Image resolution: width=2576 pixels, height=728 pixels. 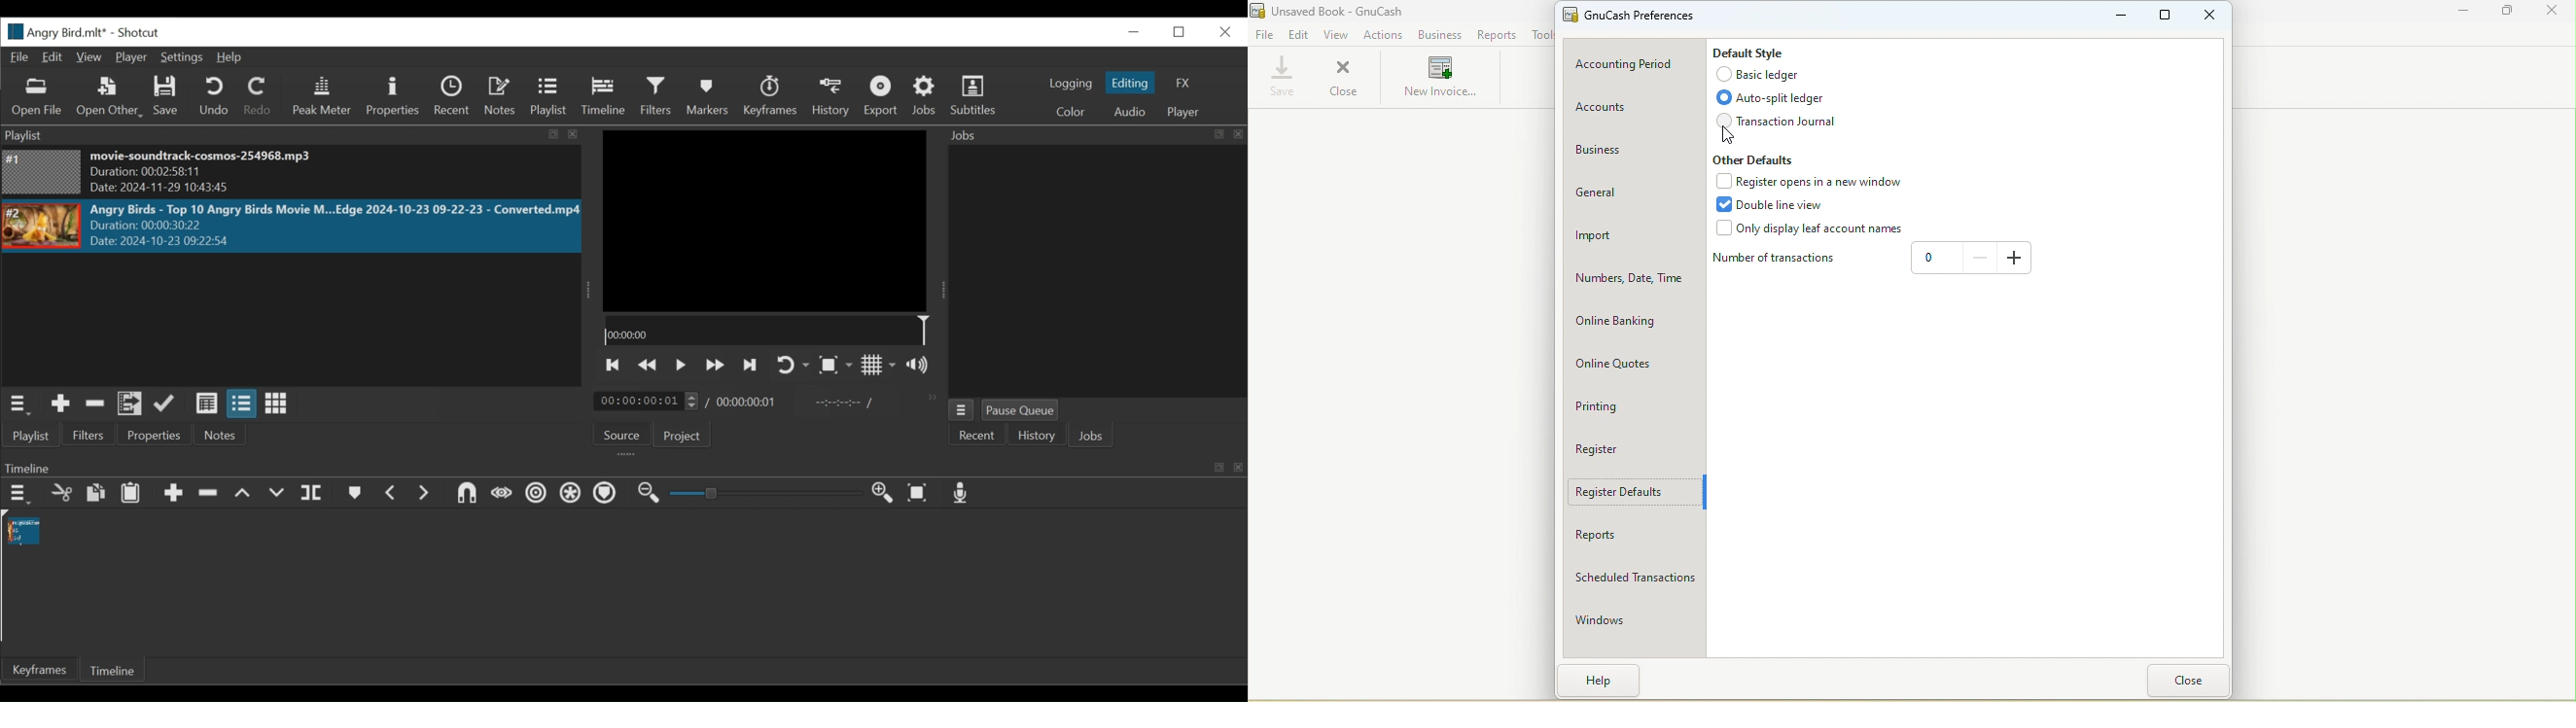 I want to click on Project, so click(x=681, y=436).